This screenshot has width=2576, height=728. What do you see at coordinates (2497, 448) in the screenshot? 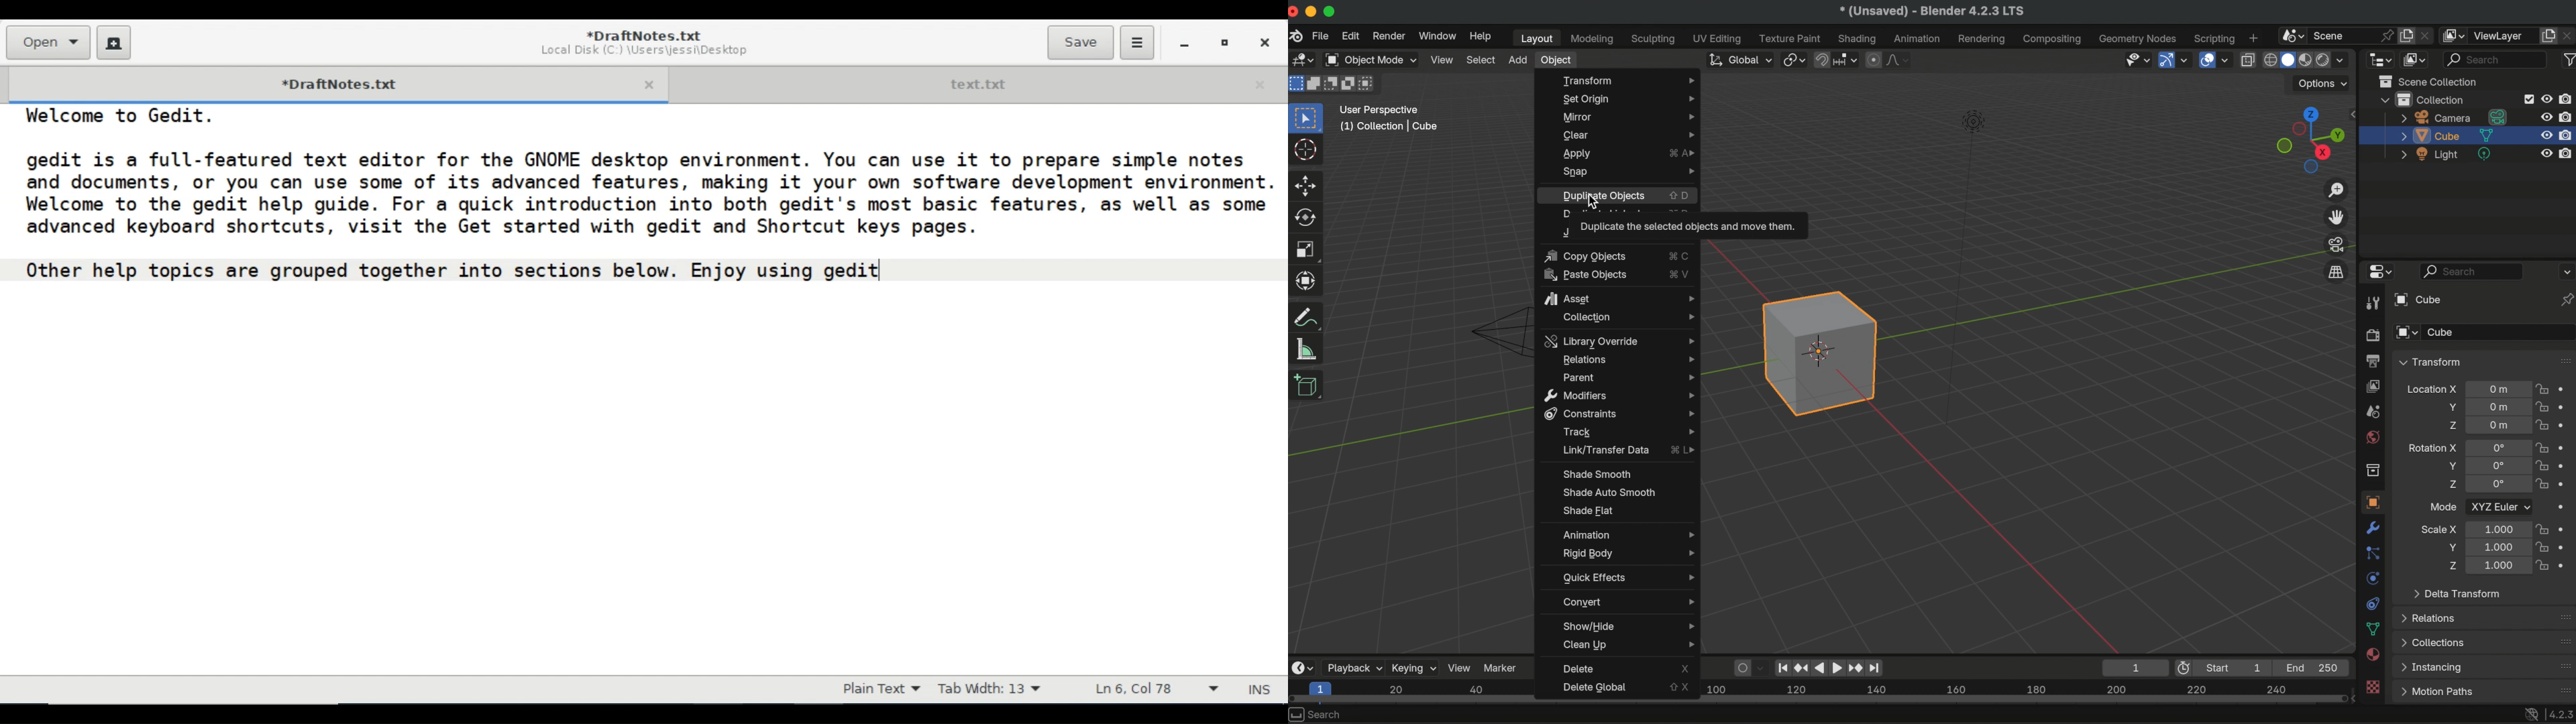
I see `Euler rotation` at bounding box center [2497, 448].